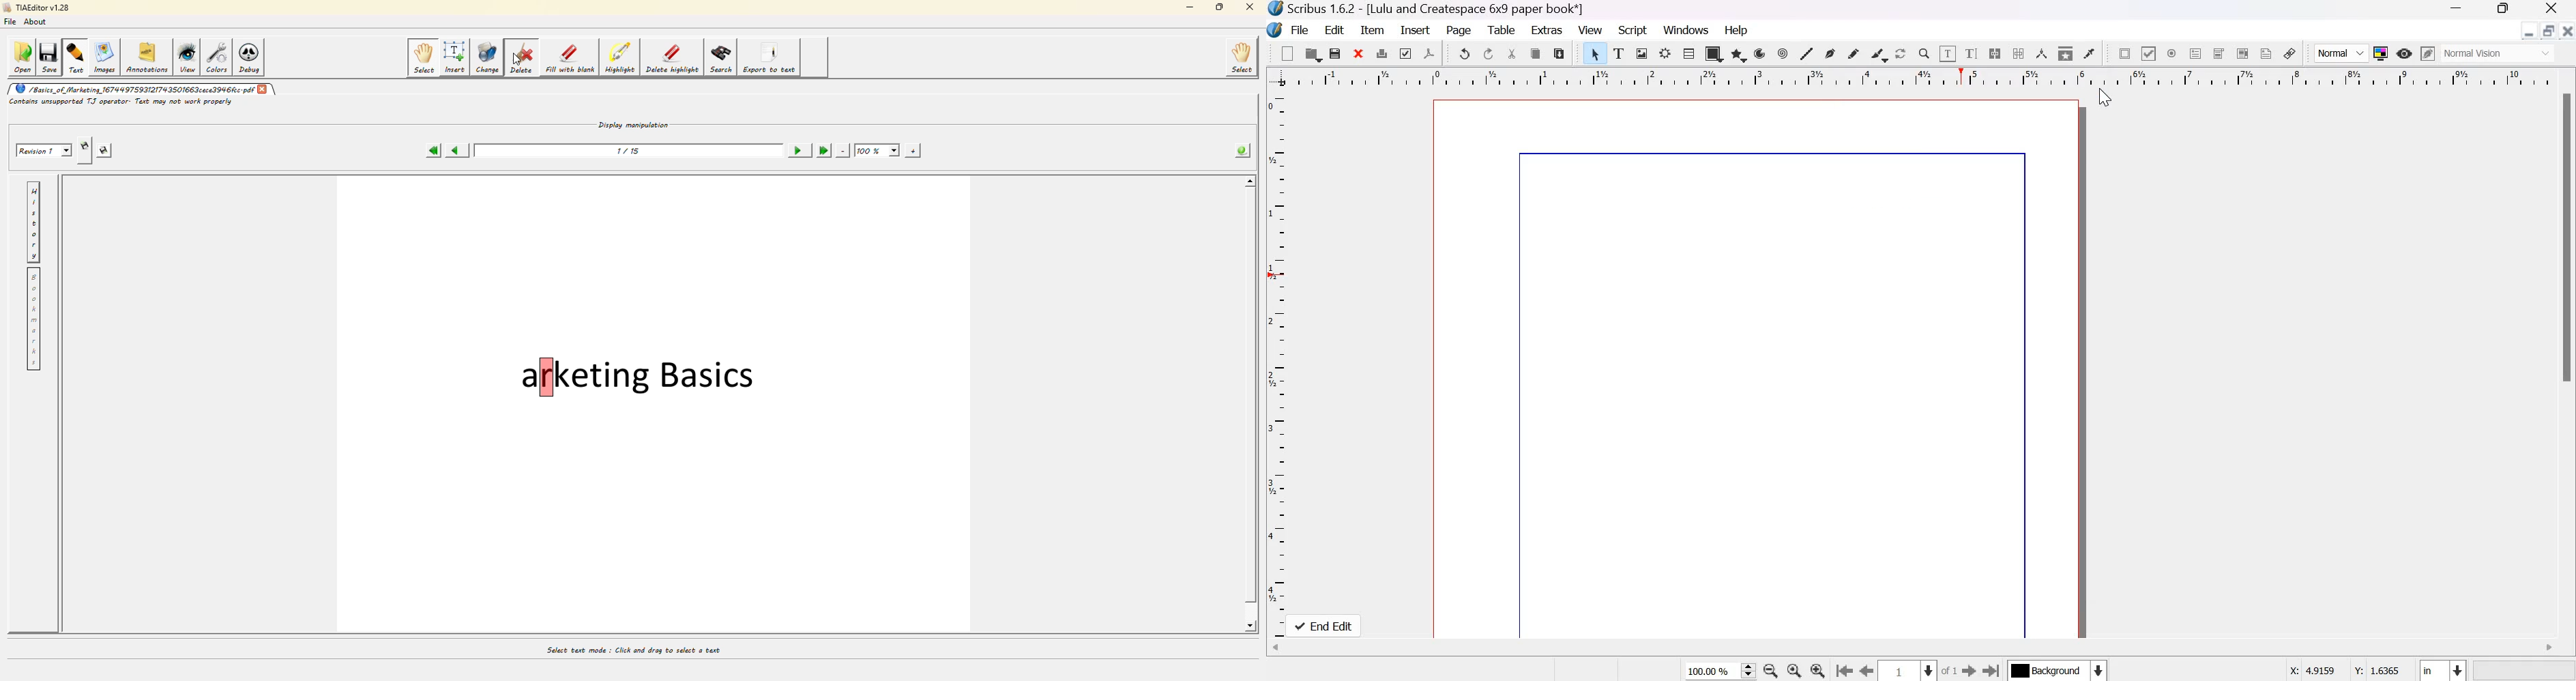 Image resolution: width=2576 pixels, height=700 pixels. Describe the element at coordinates (1830, 55) in the screenshot. I see `Bezier curve` at that location.